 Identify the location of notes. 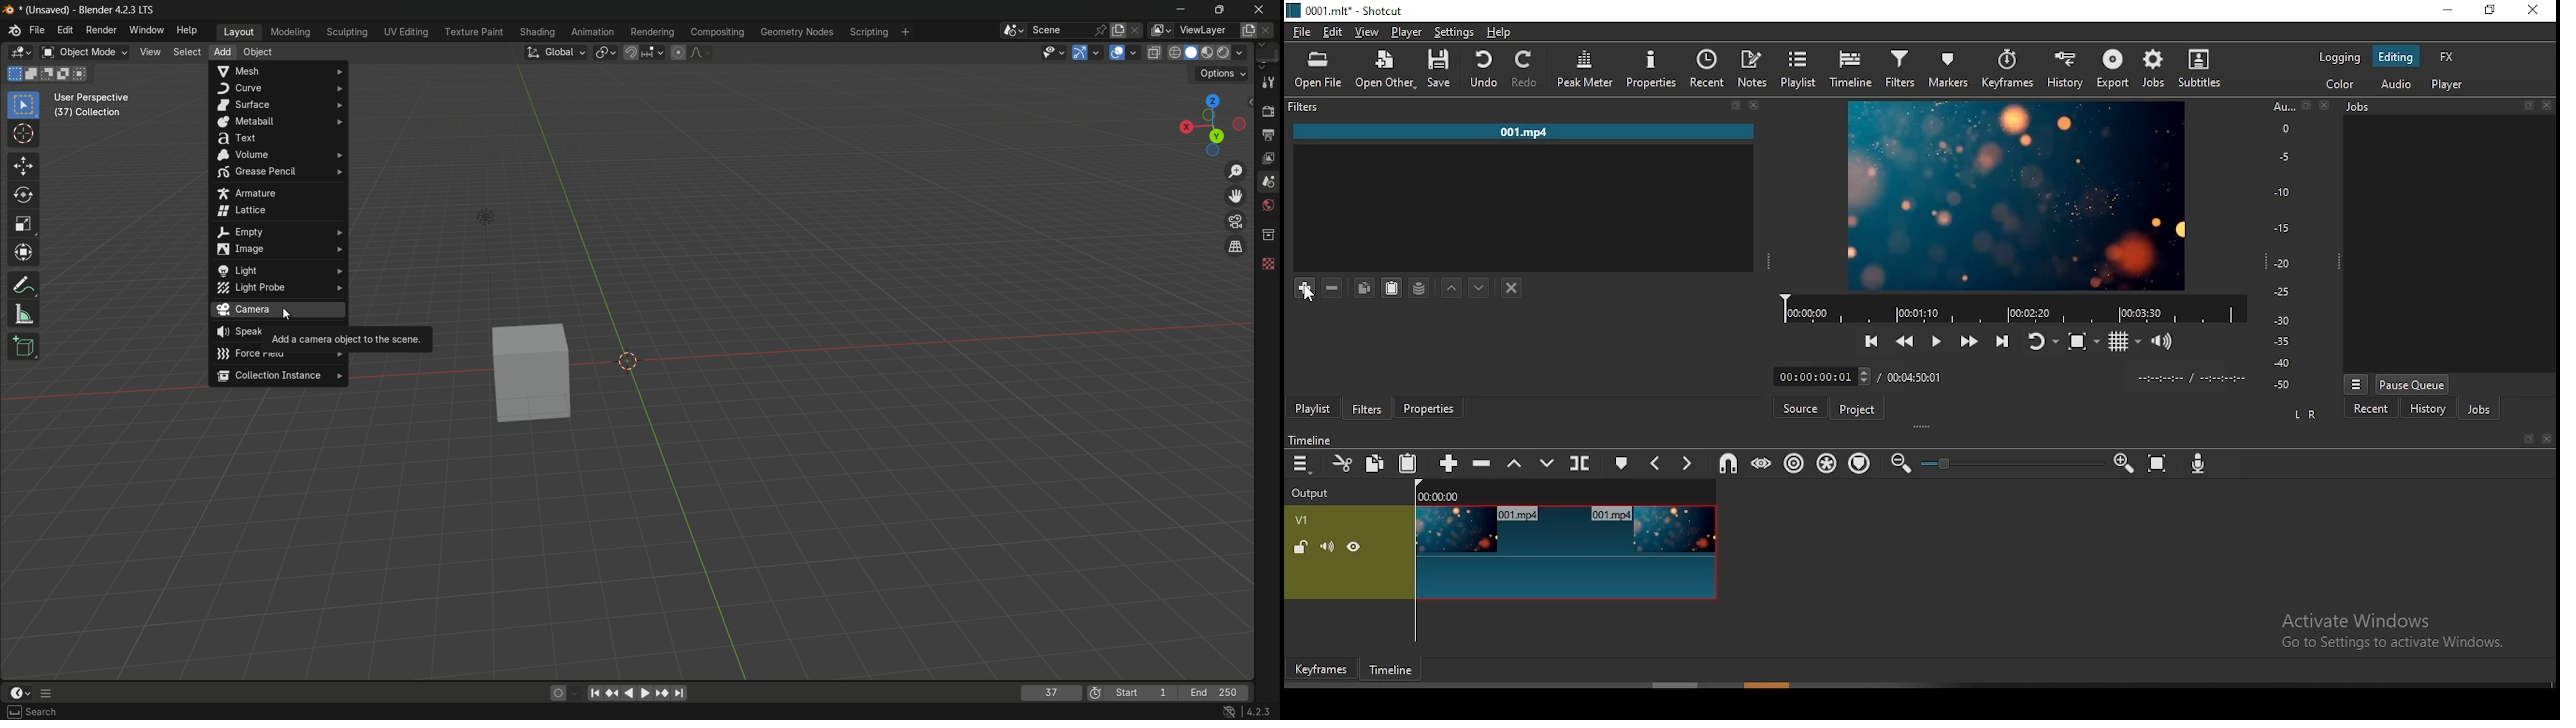
(1755, 68).